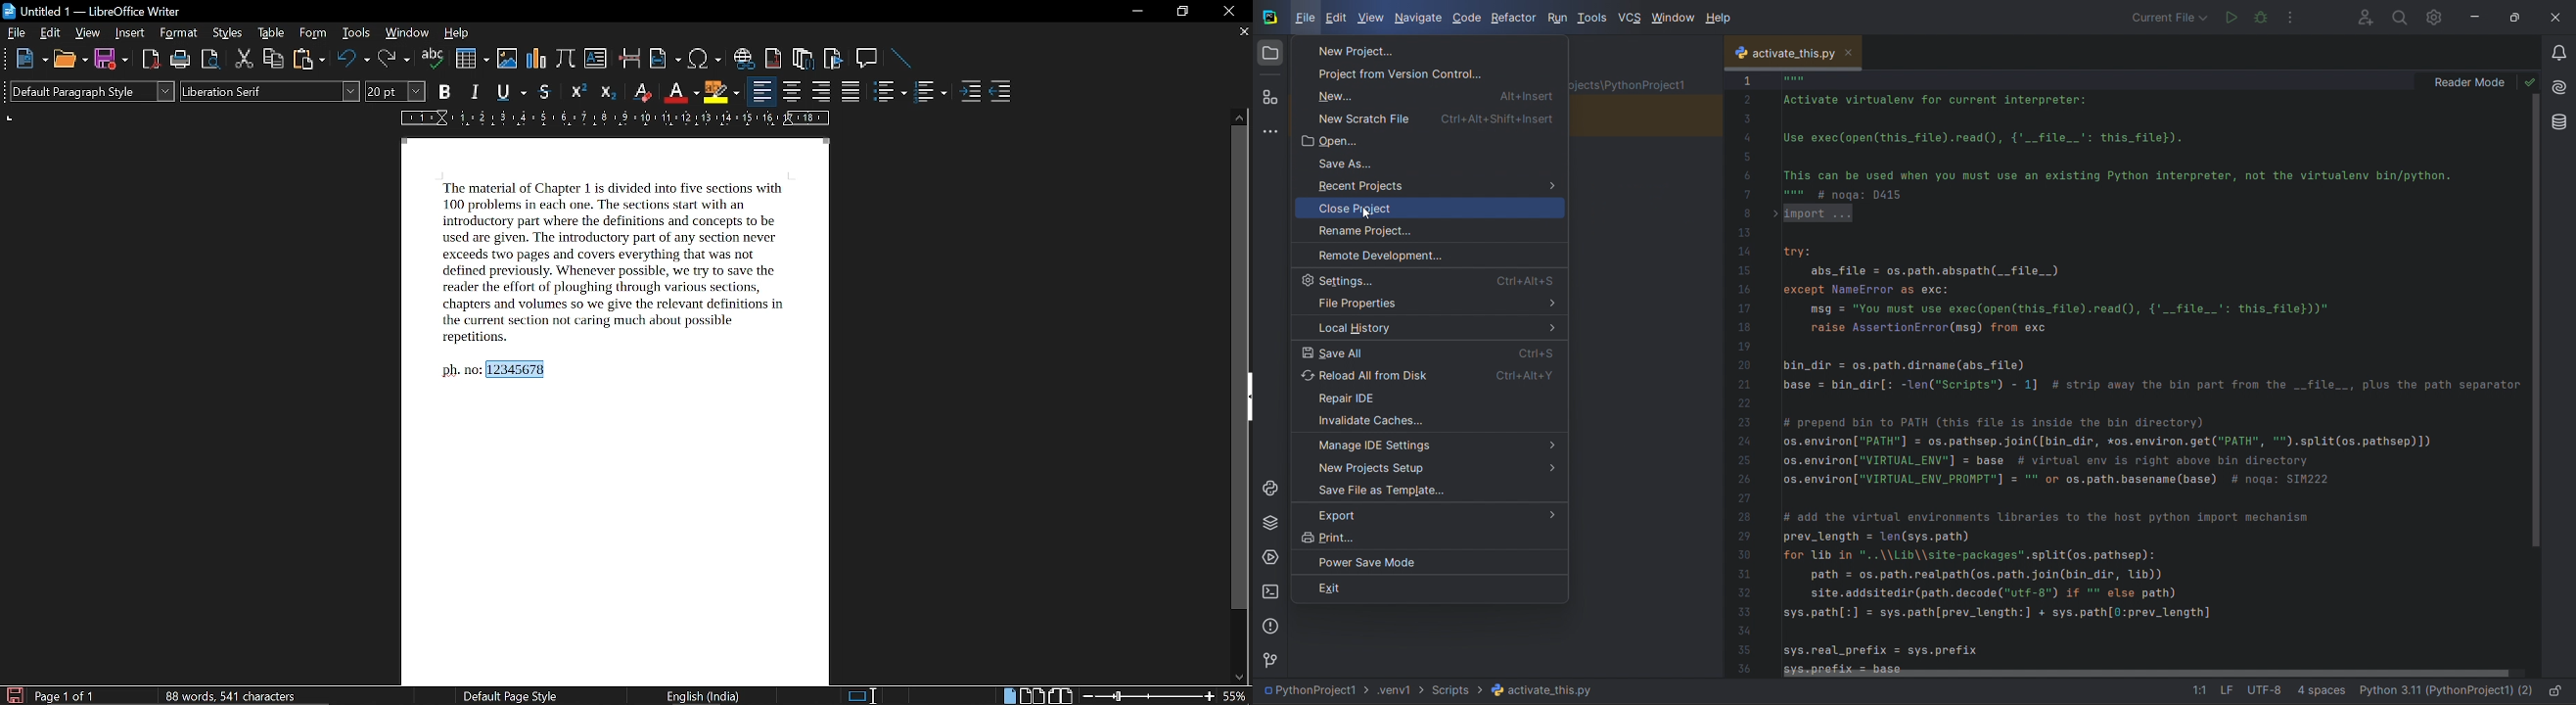 This screenshot has width=2576, height=728. I want to click on insert pagebreak, so click(628, 58).